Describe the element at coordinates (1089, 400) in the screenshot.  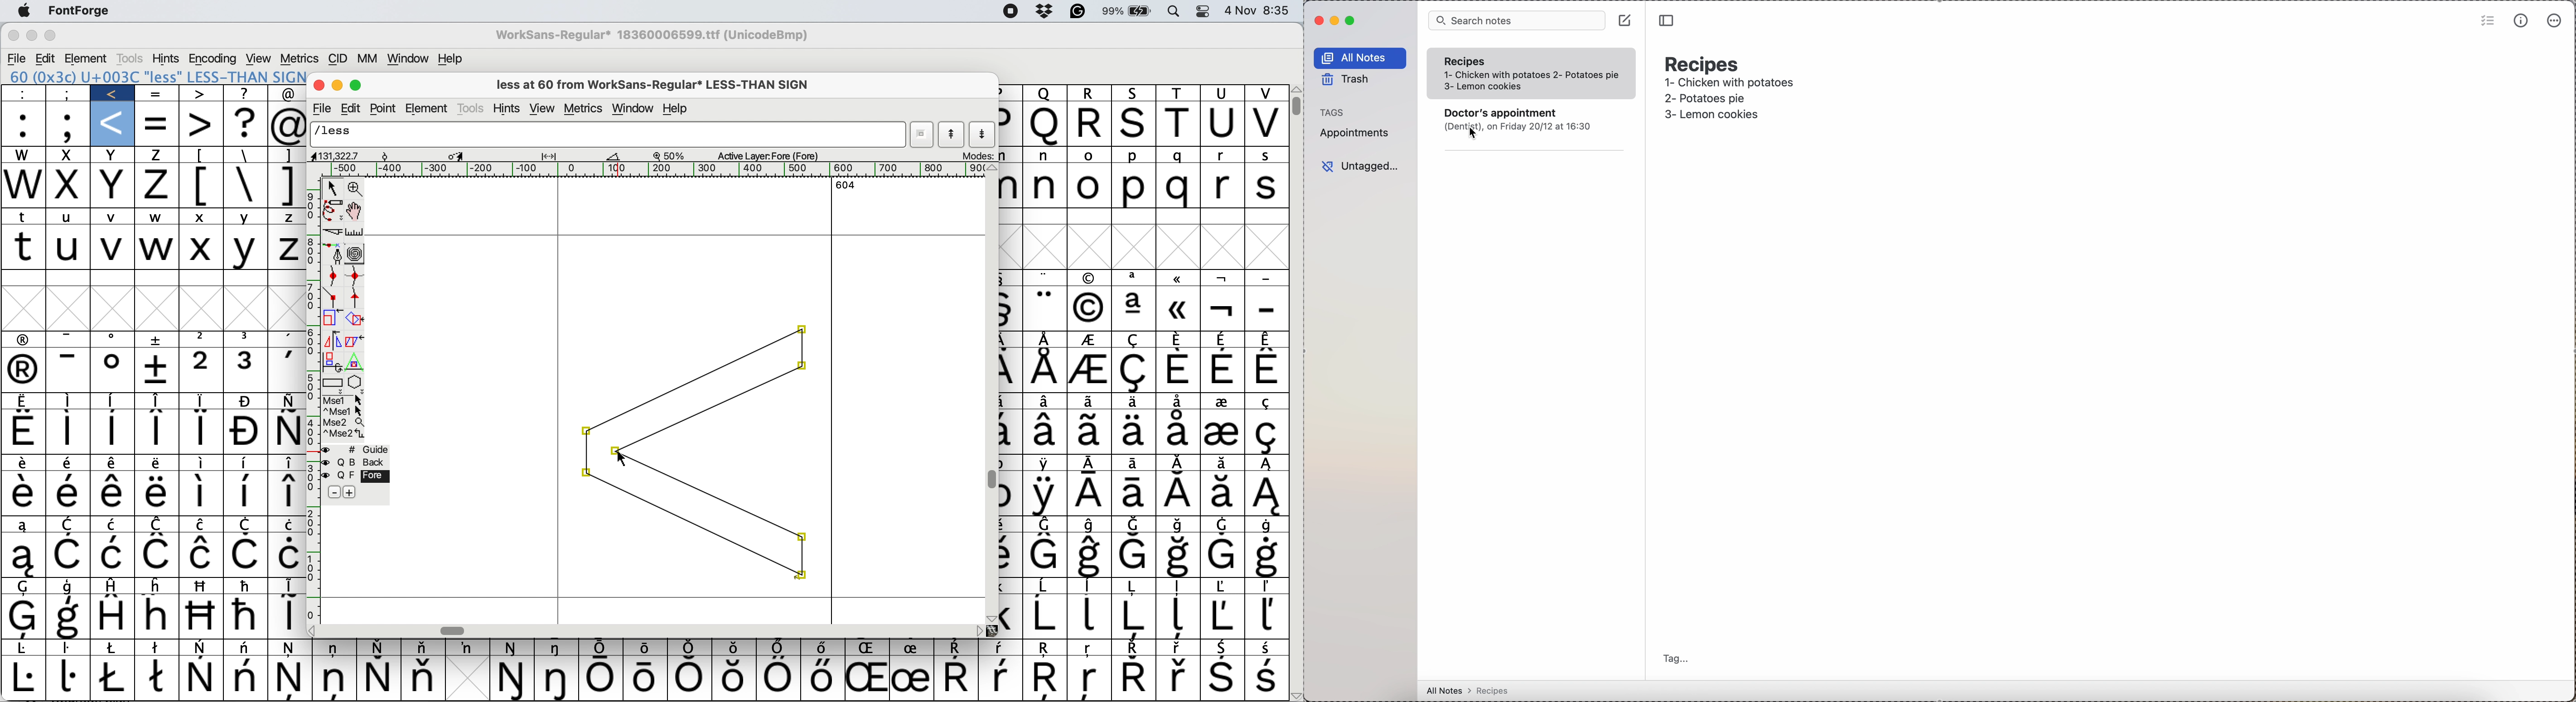
I see `Symbol` at that location.